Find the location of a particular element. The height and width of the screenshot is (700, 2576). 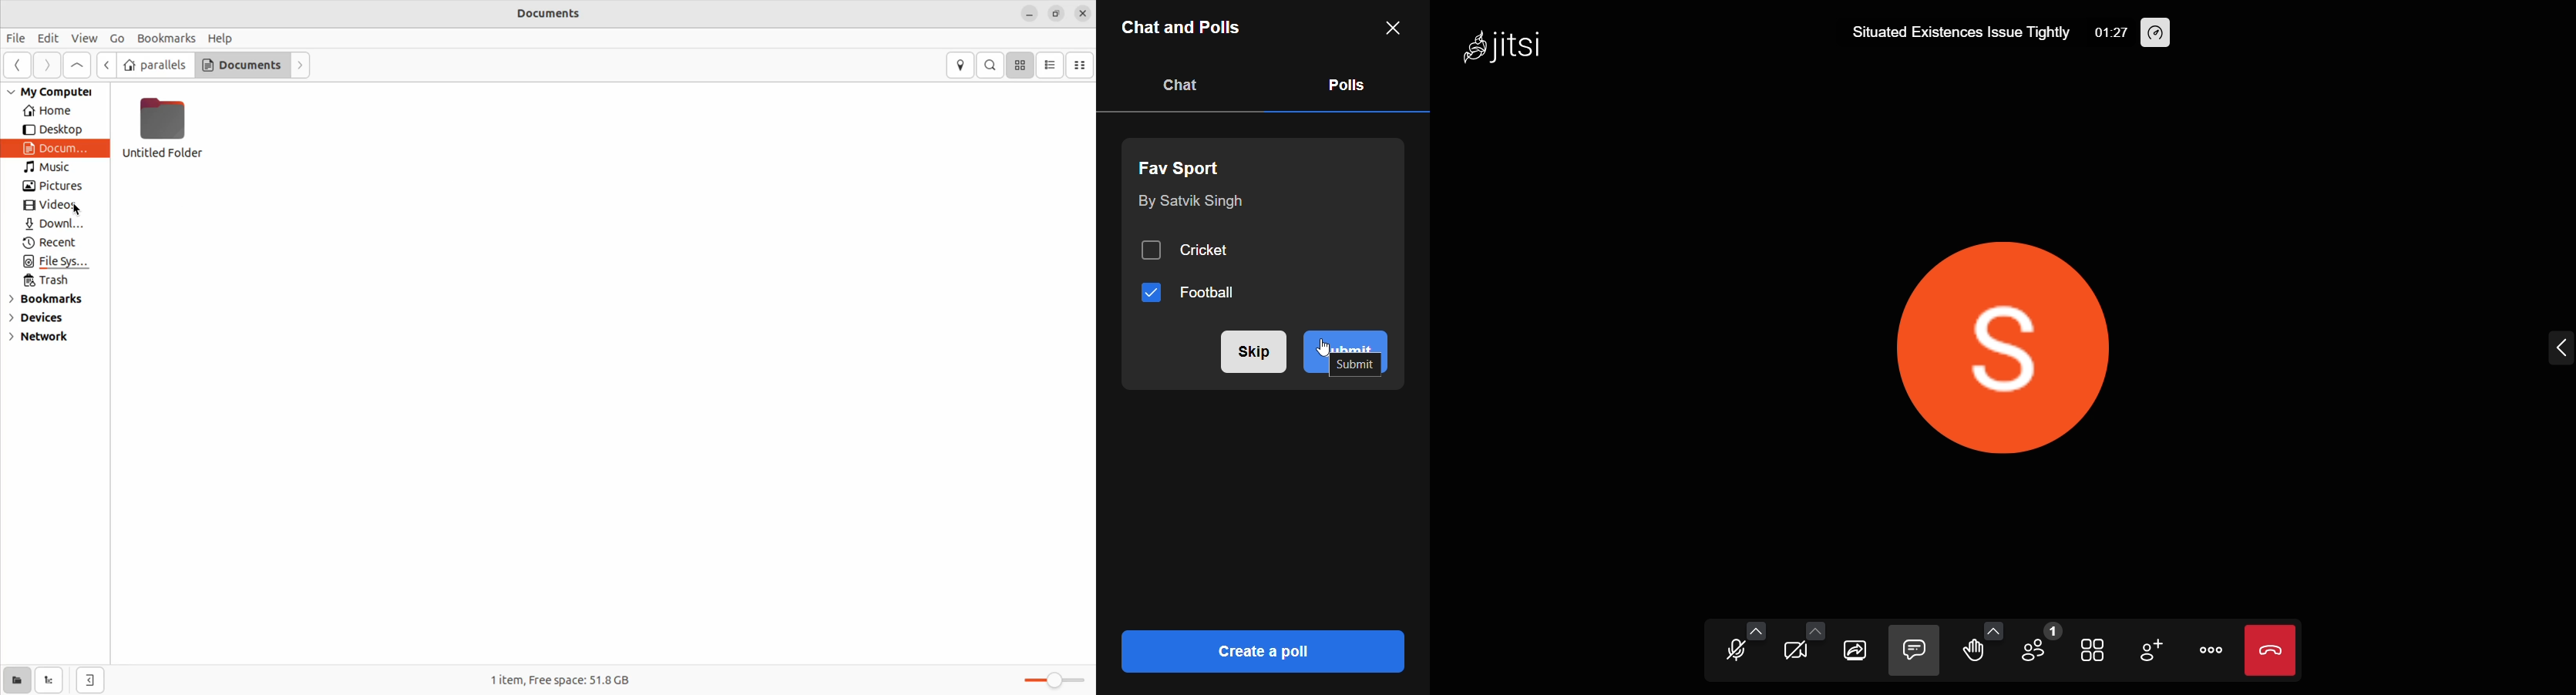

microphone is located at coordinates (1723, 654).